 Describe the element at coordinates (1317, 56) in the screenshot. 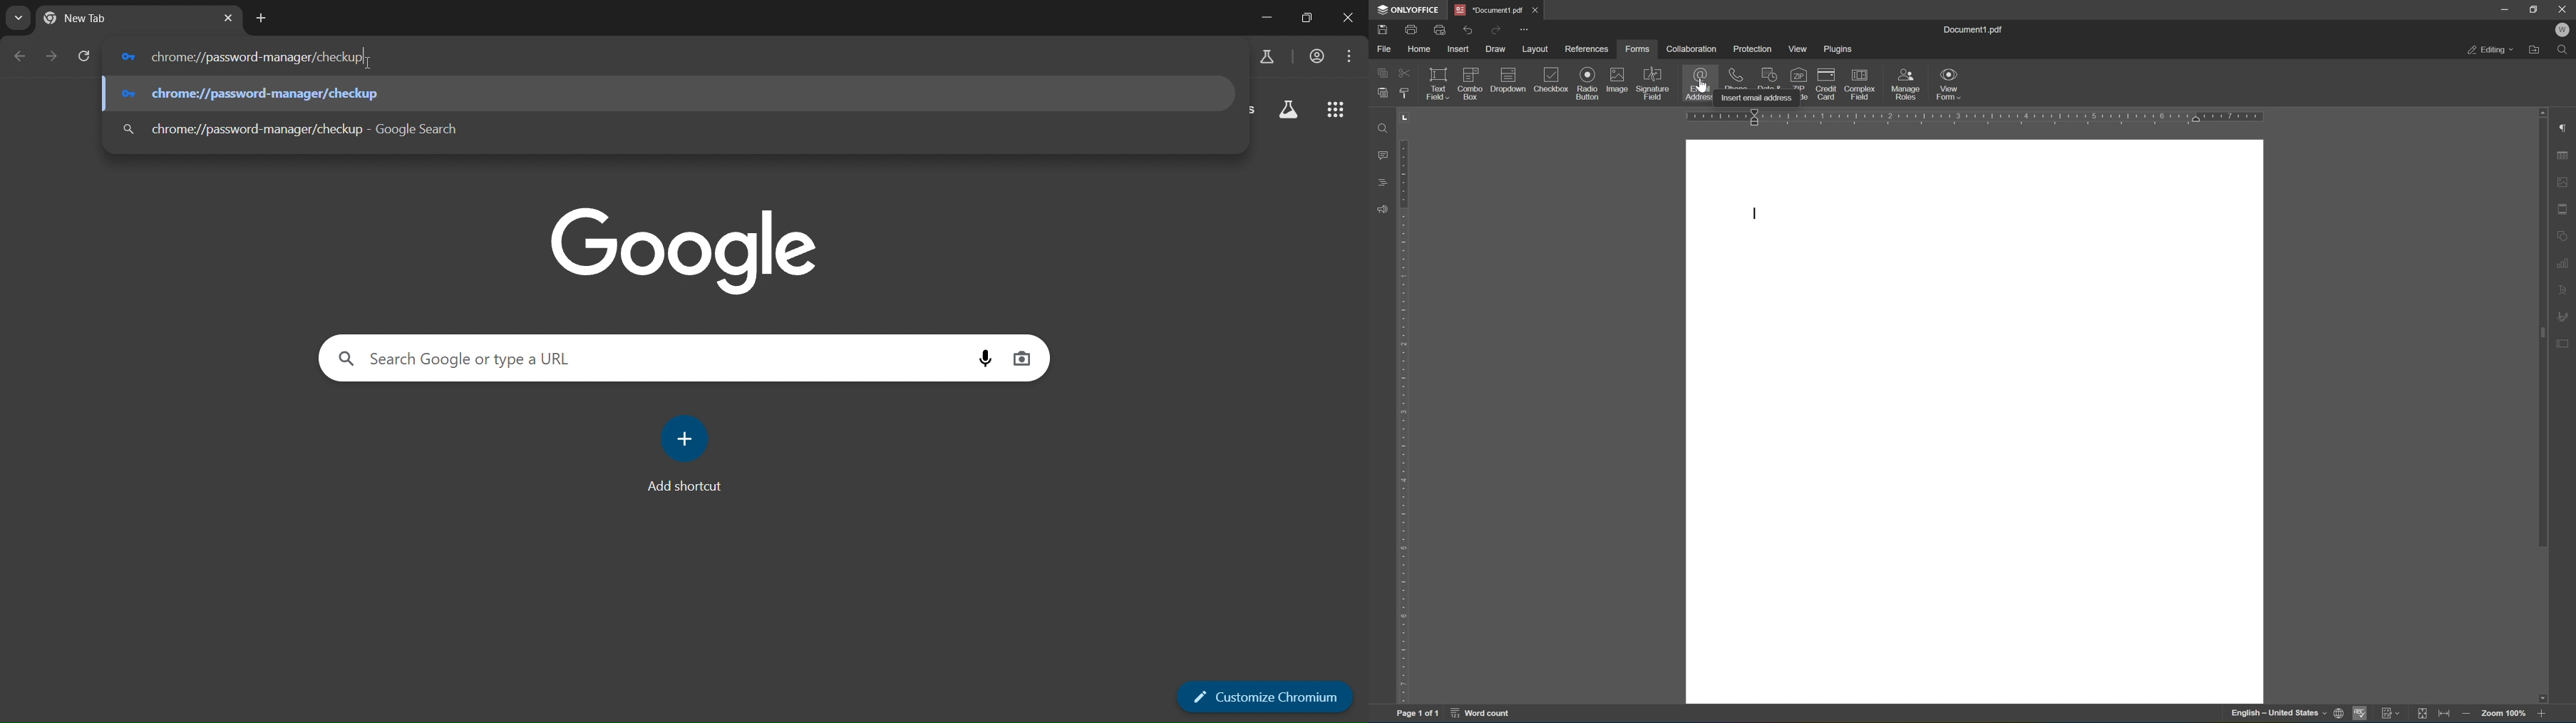

I see `accounts` at that location.